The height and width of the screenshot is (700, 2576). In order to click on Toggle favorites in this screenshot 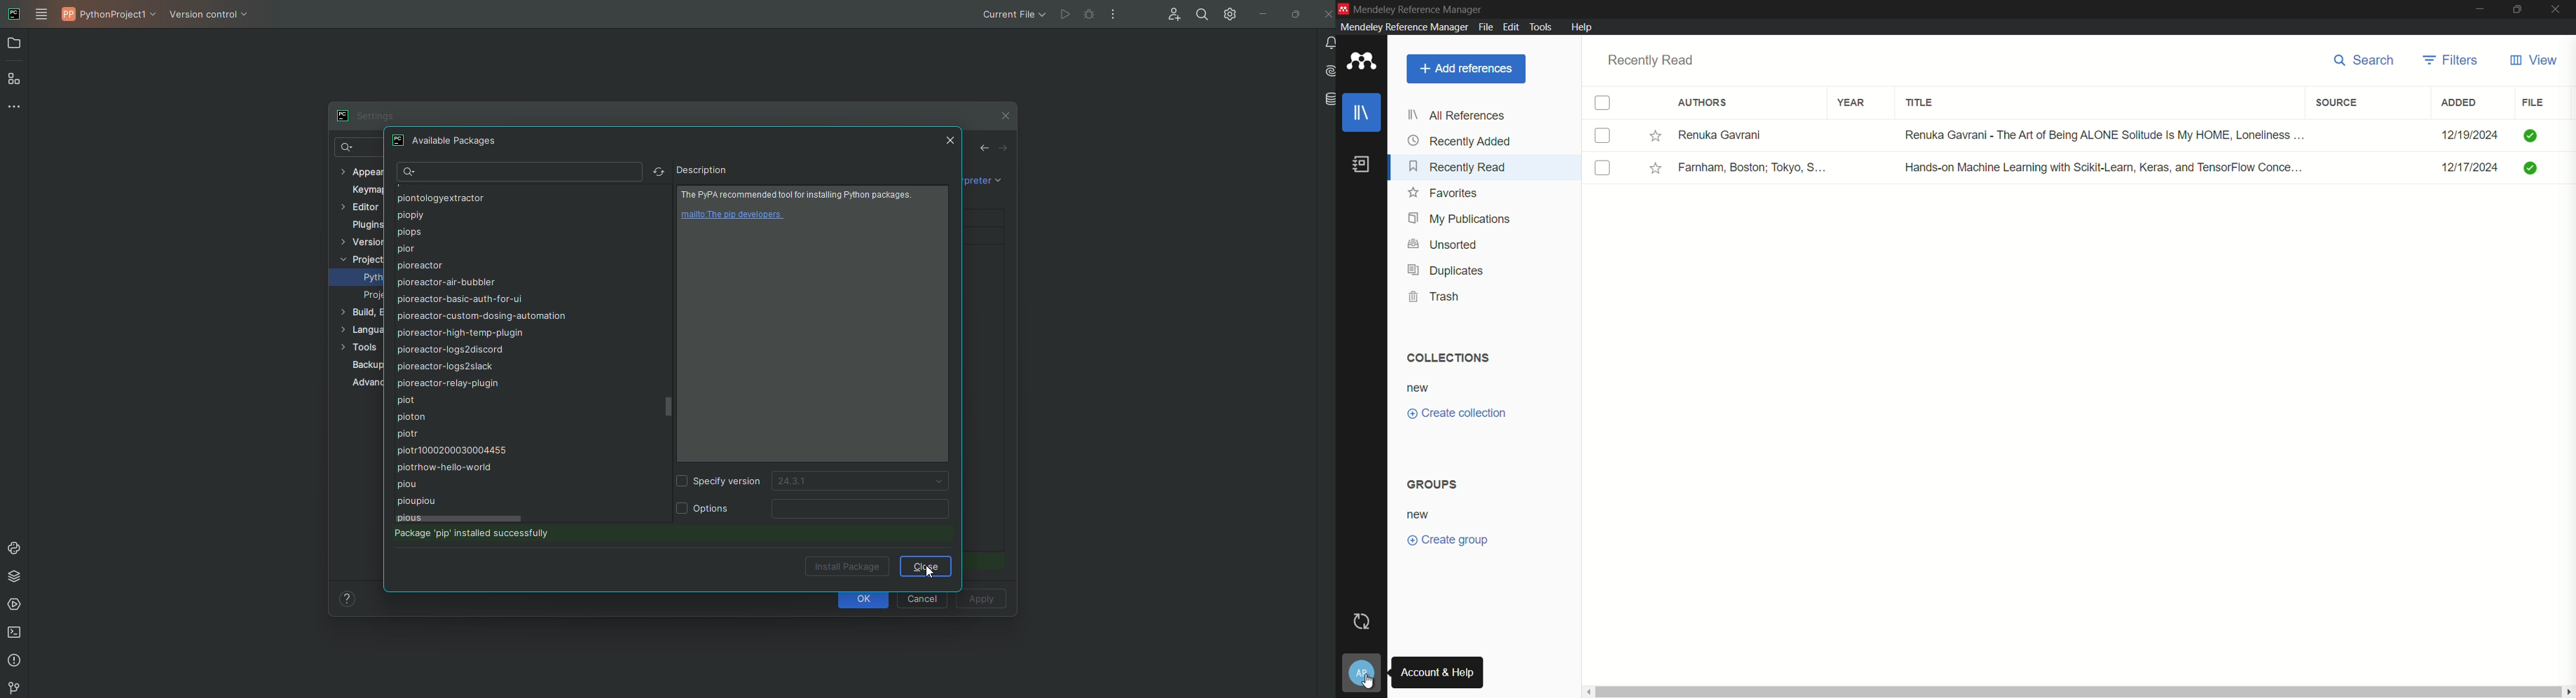, I will do `click(1655, 135)`.